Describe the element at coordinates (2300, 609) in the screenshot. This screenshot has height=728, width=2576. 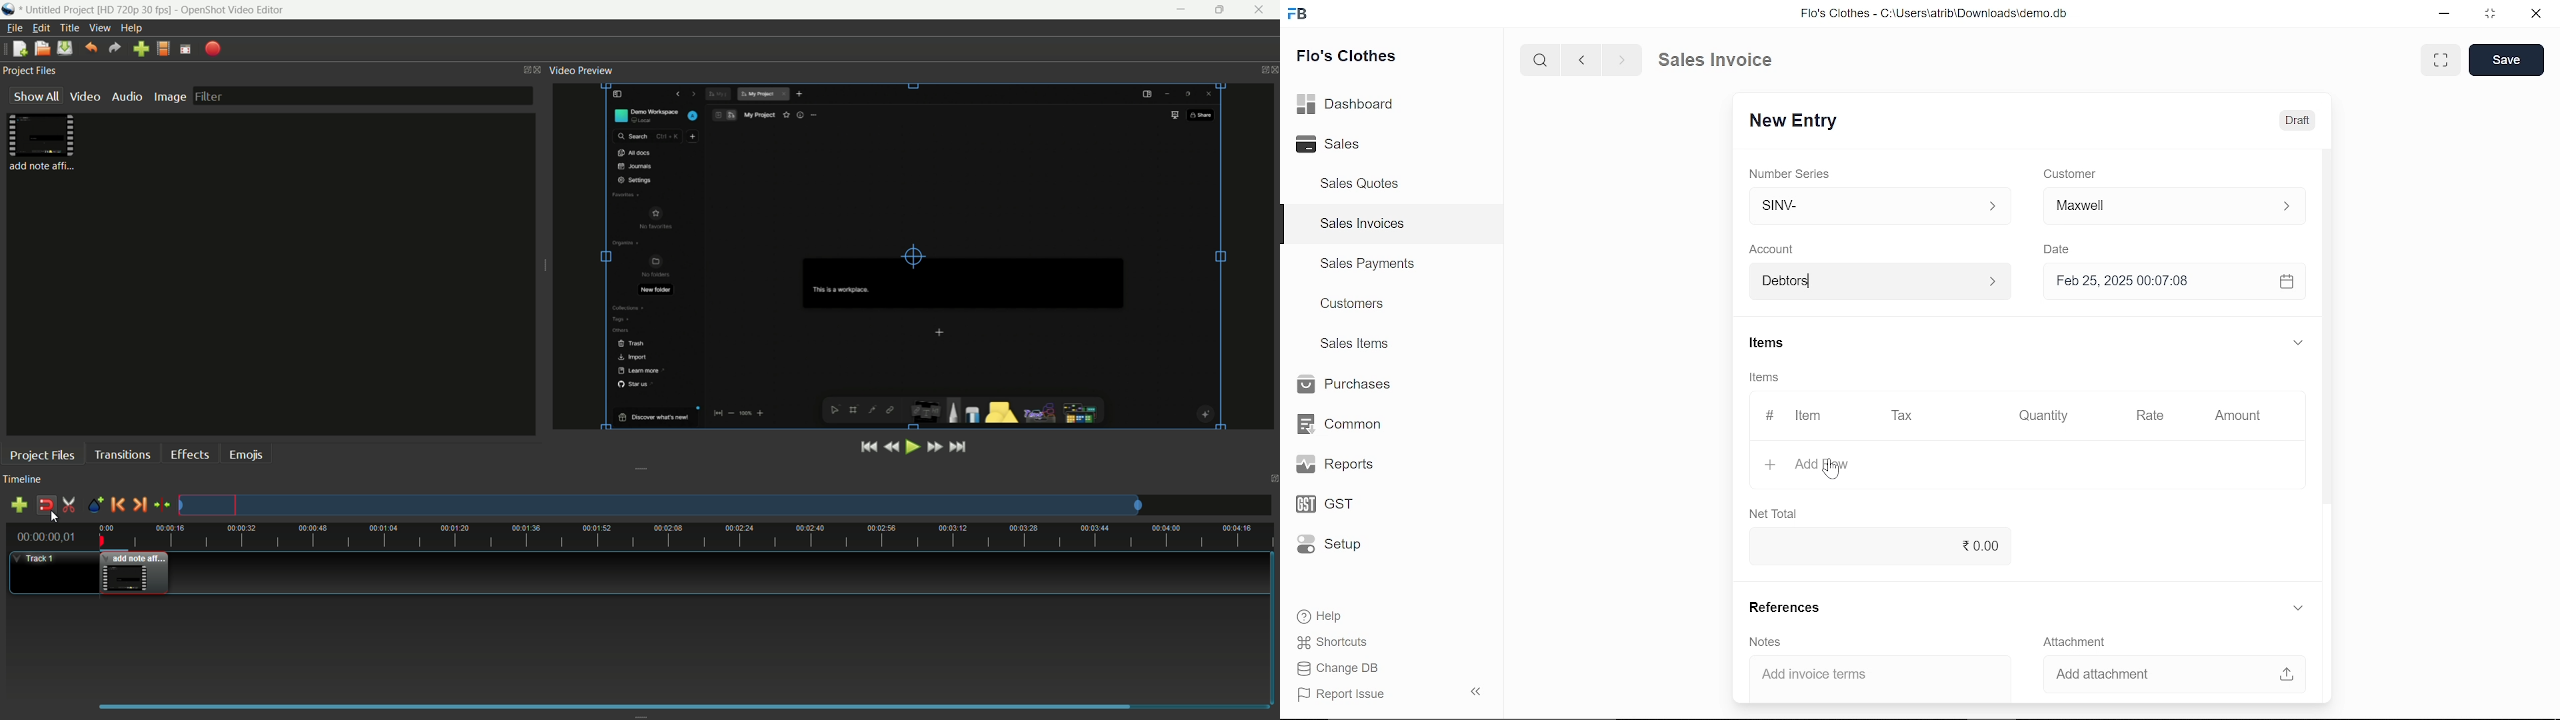
I see `expand` at that location.